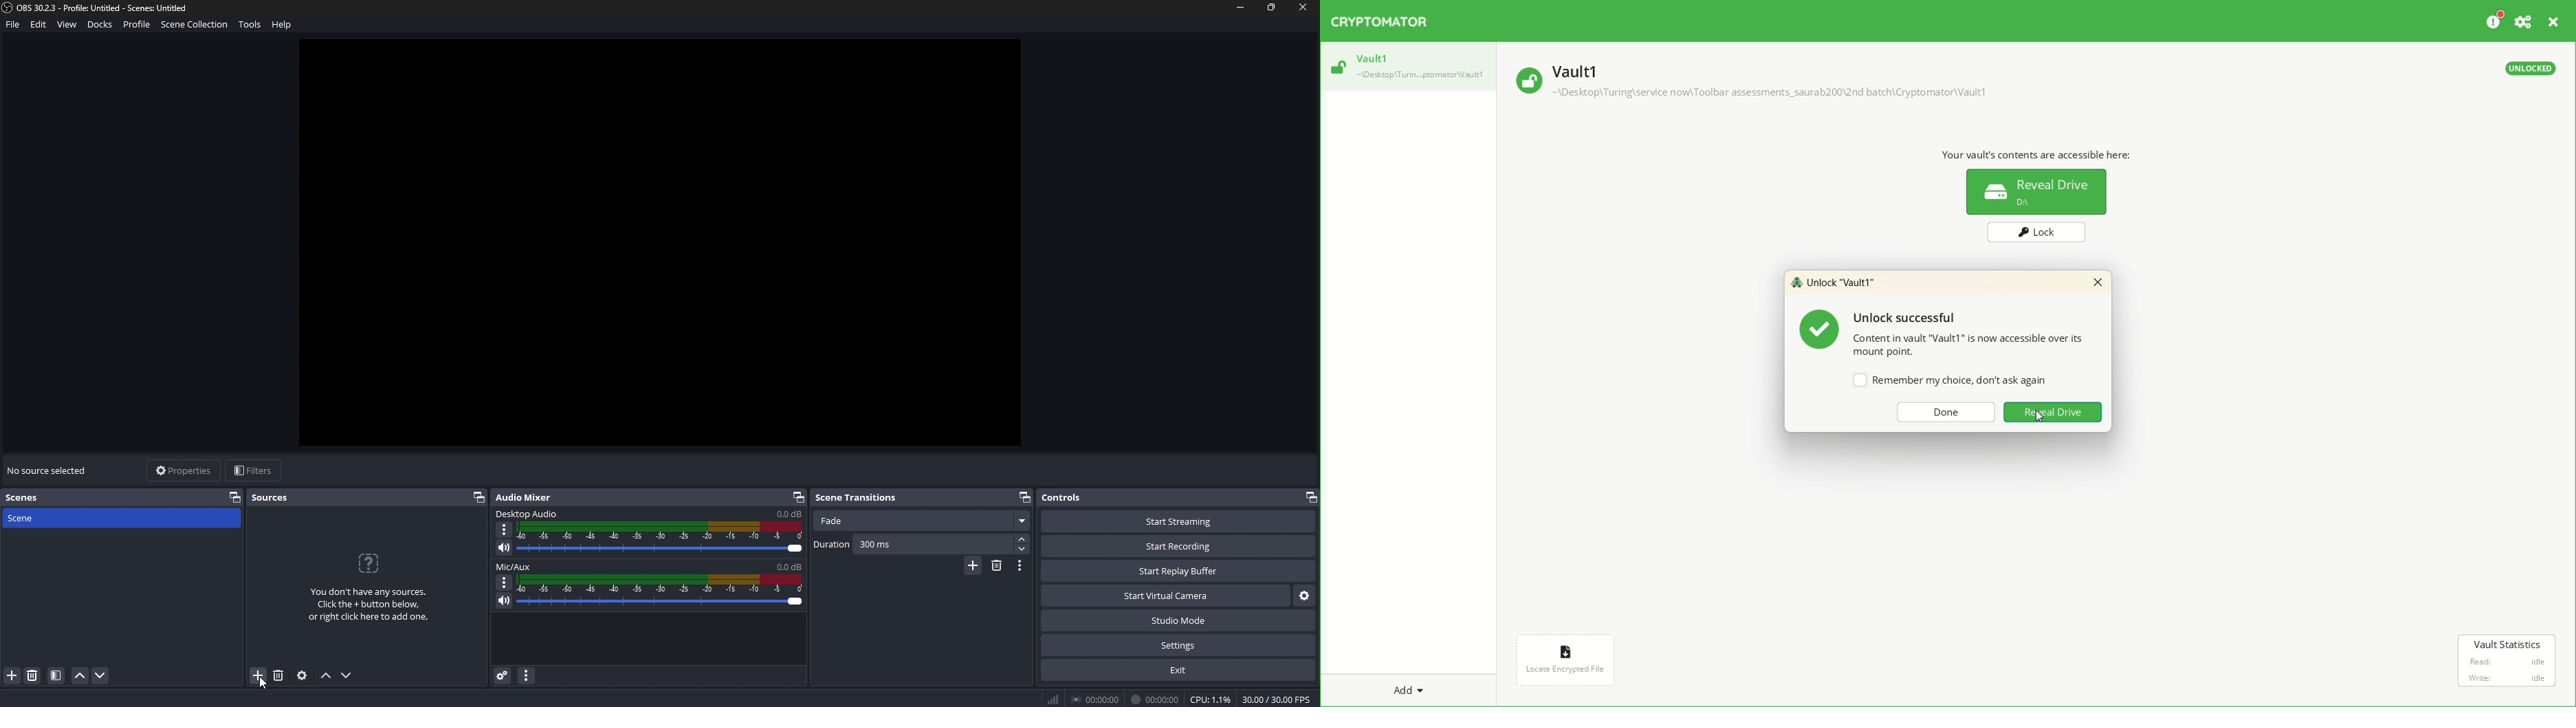 The width and height of the screenshot is (2576, 728). Describe the element at coordinates (1178, 646) in the screenshot. I see `settings` at that location.